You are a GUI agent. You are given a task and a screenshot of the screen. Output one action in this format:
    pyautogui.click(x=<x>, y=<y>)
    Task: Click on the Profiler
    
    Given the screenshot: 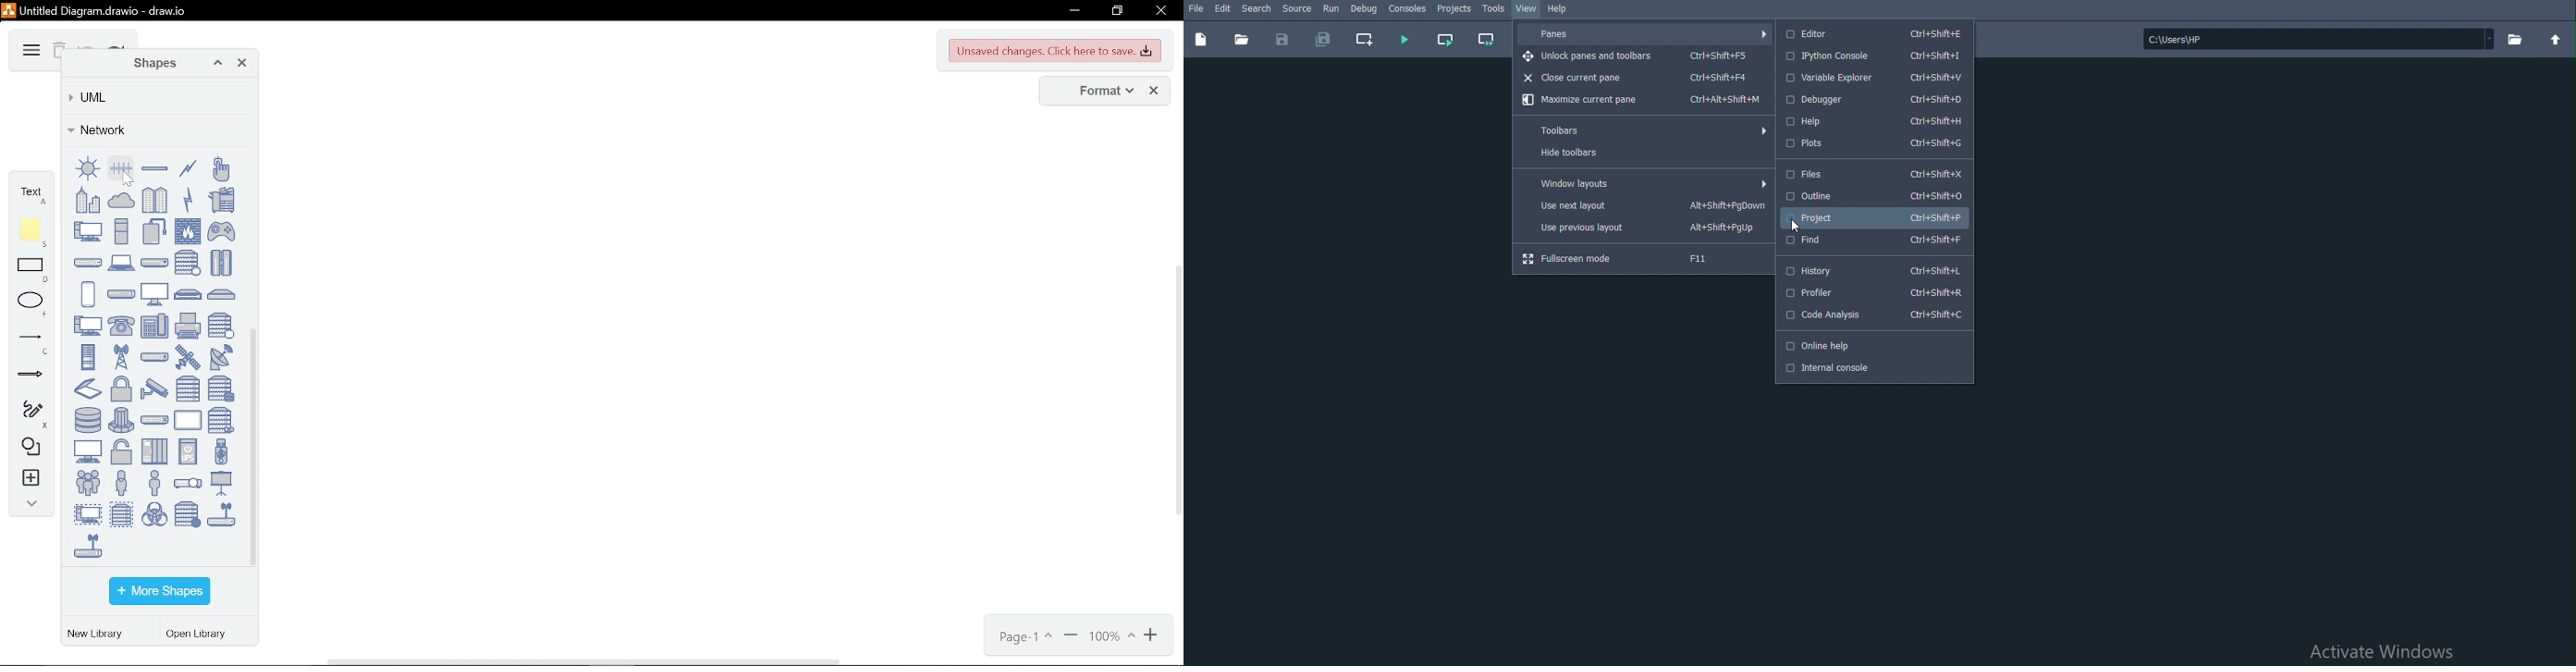 What is the action you would take?
    pyautogui.click(x=1871, y=292)
    